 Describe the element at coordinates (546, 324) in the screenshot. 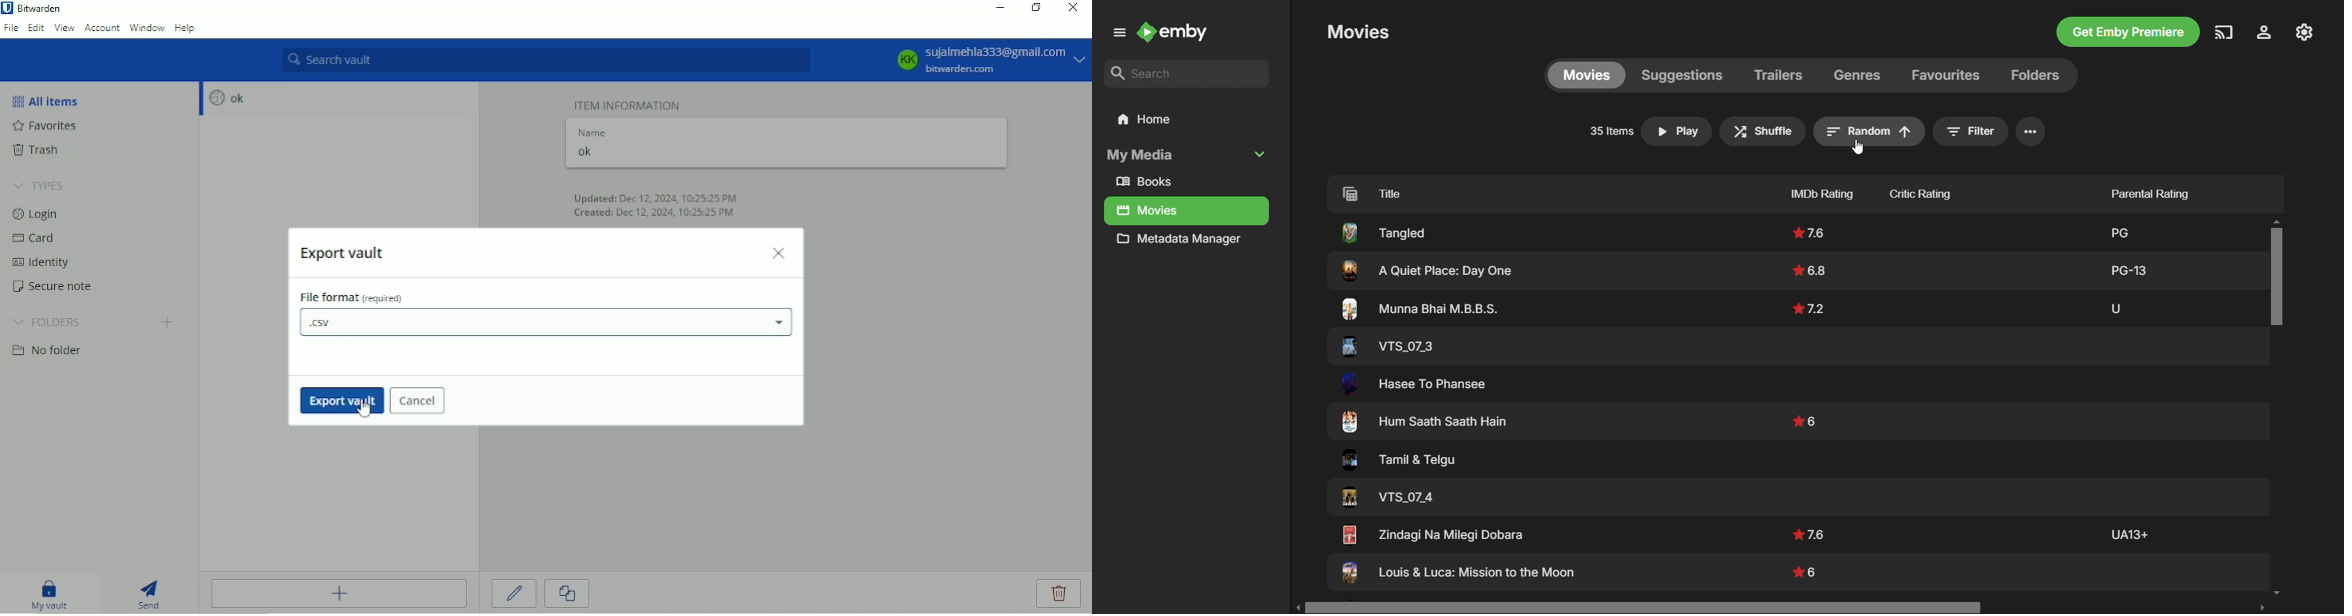

I see `.csv` at that location.